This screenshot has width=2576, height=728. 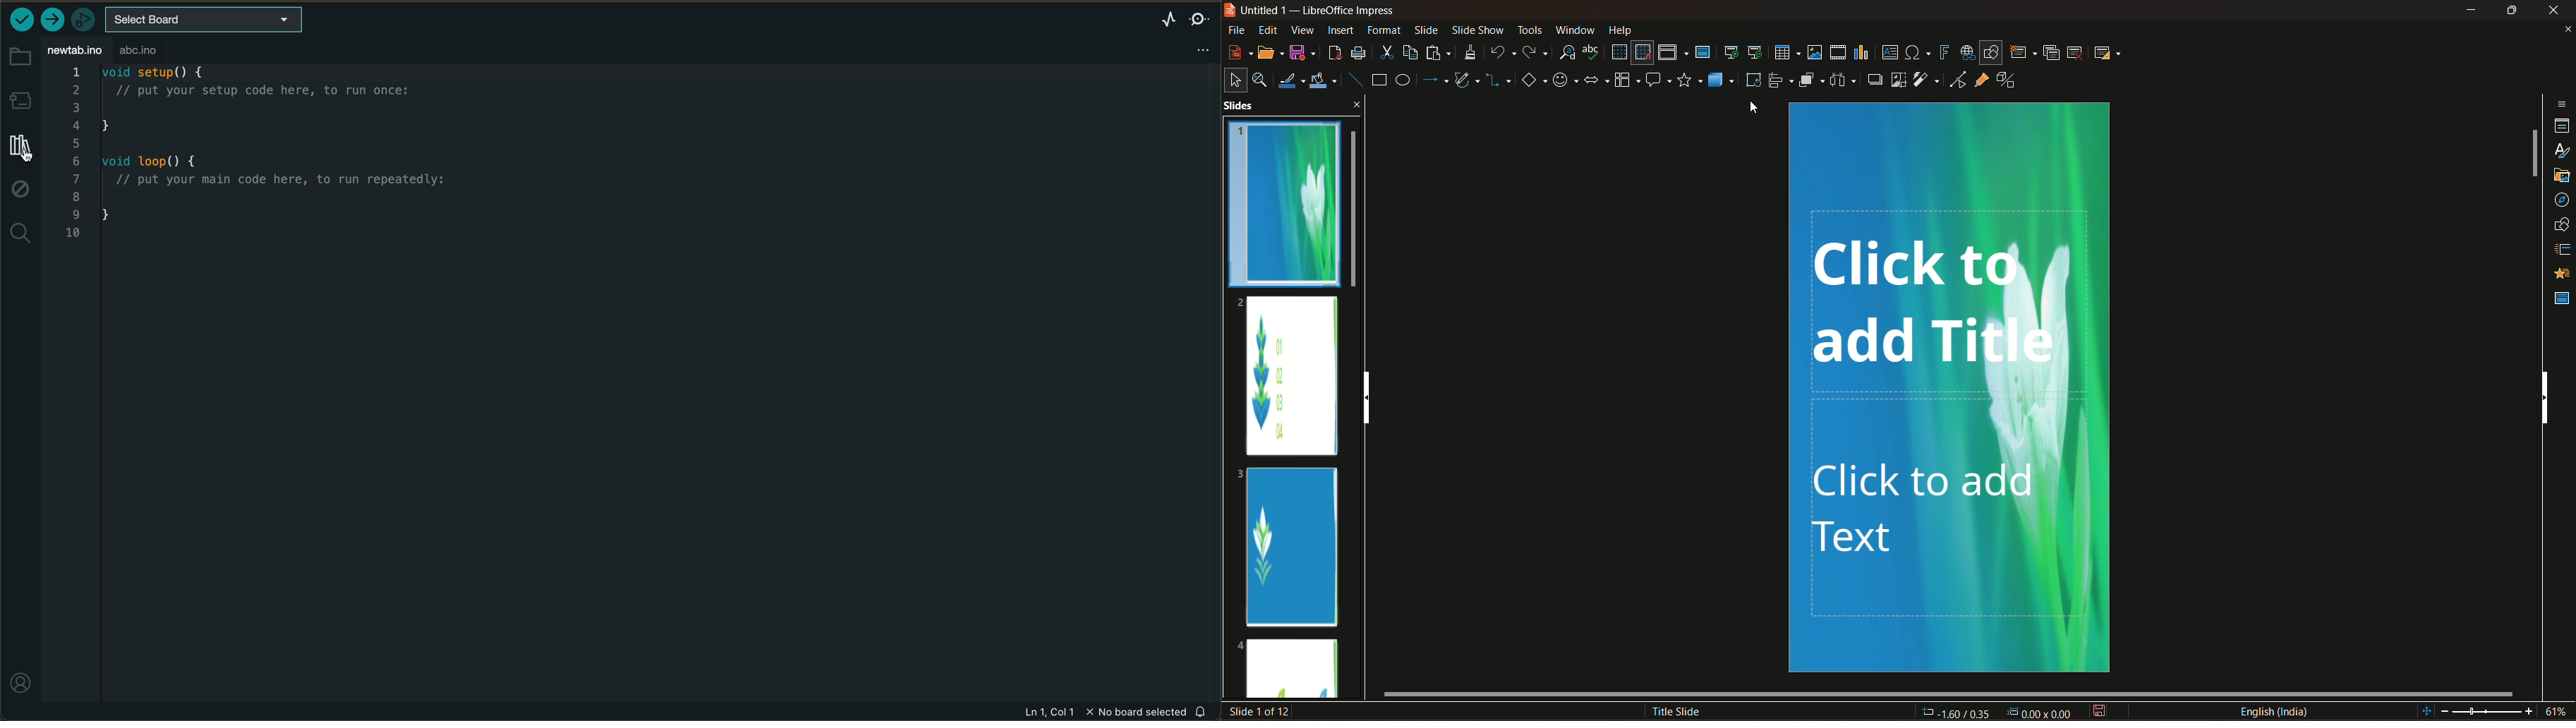 What do you see at coordinates (1592, 52) in the screenshot?
I see `spelling` at bounding box center [1592, 52].